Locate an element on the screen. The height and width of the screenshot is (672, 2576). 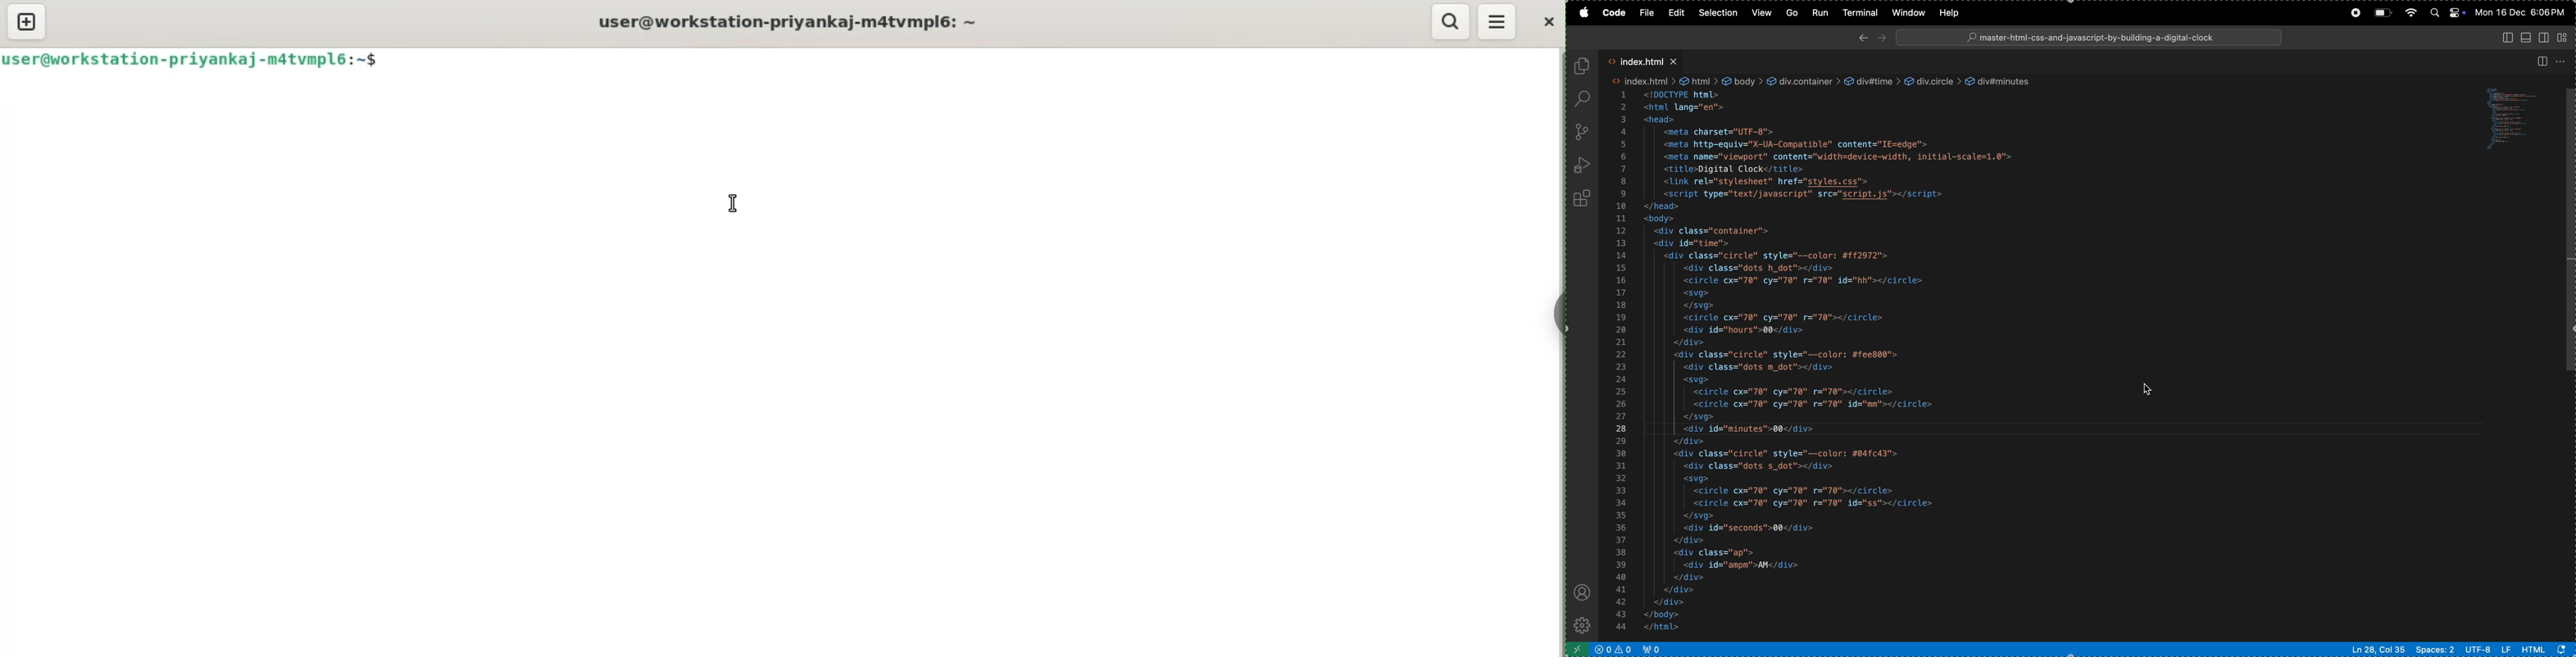
settings is located at coordinates (1583, 626).